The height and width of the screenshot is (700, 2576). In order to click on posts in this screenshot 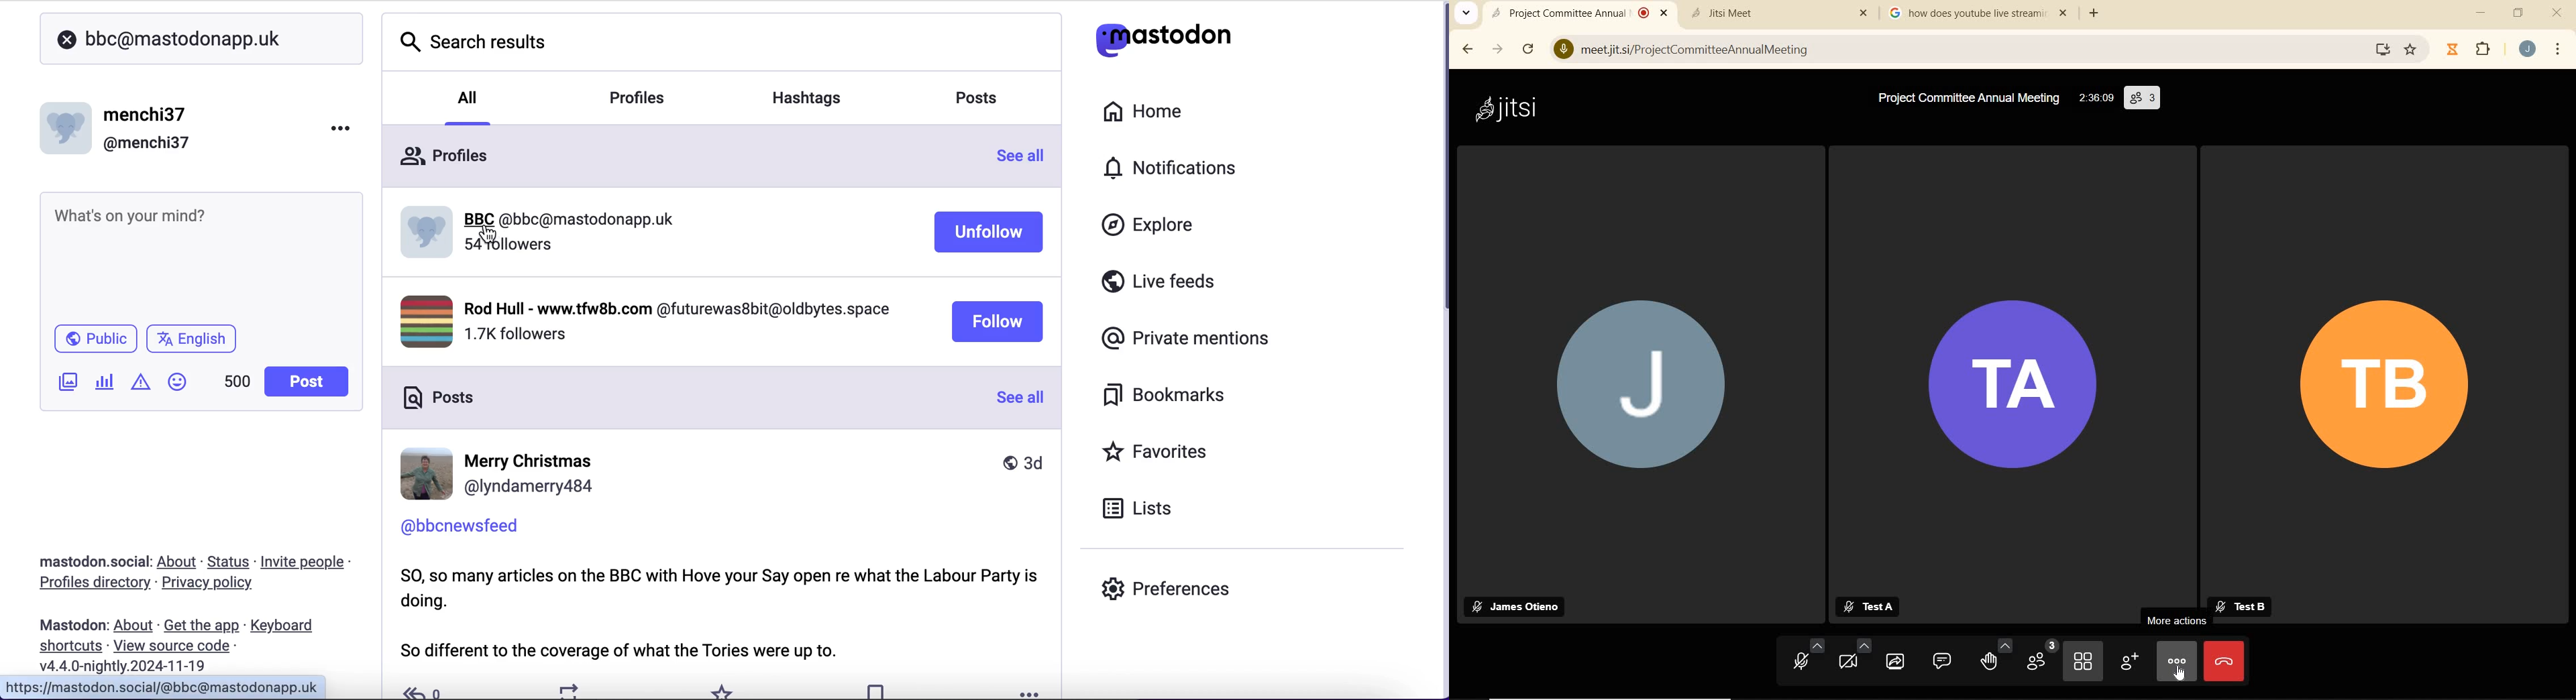, I will do `click(439, 399)`.